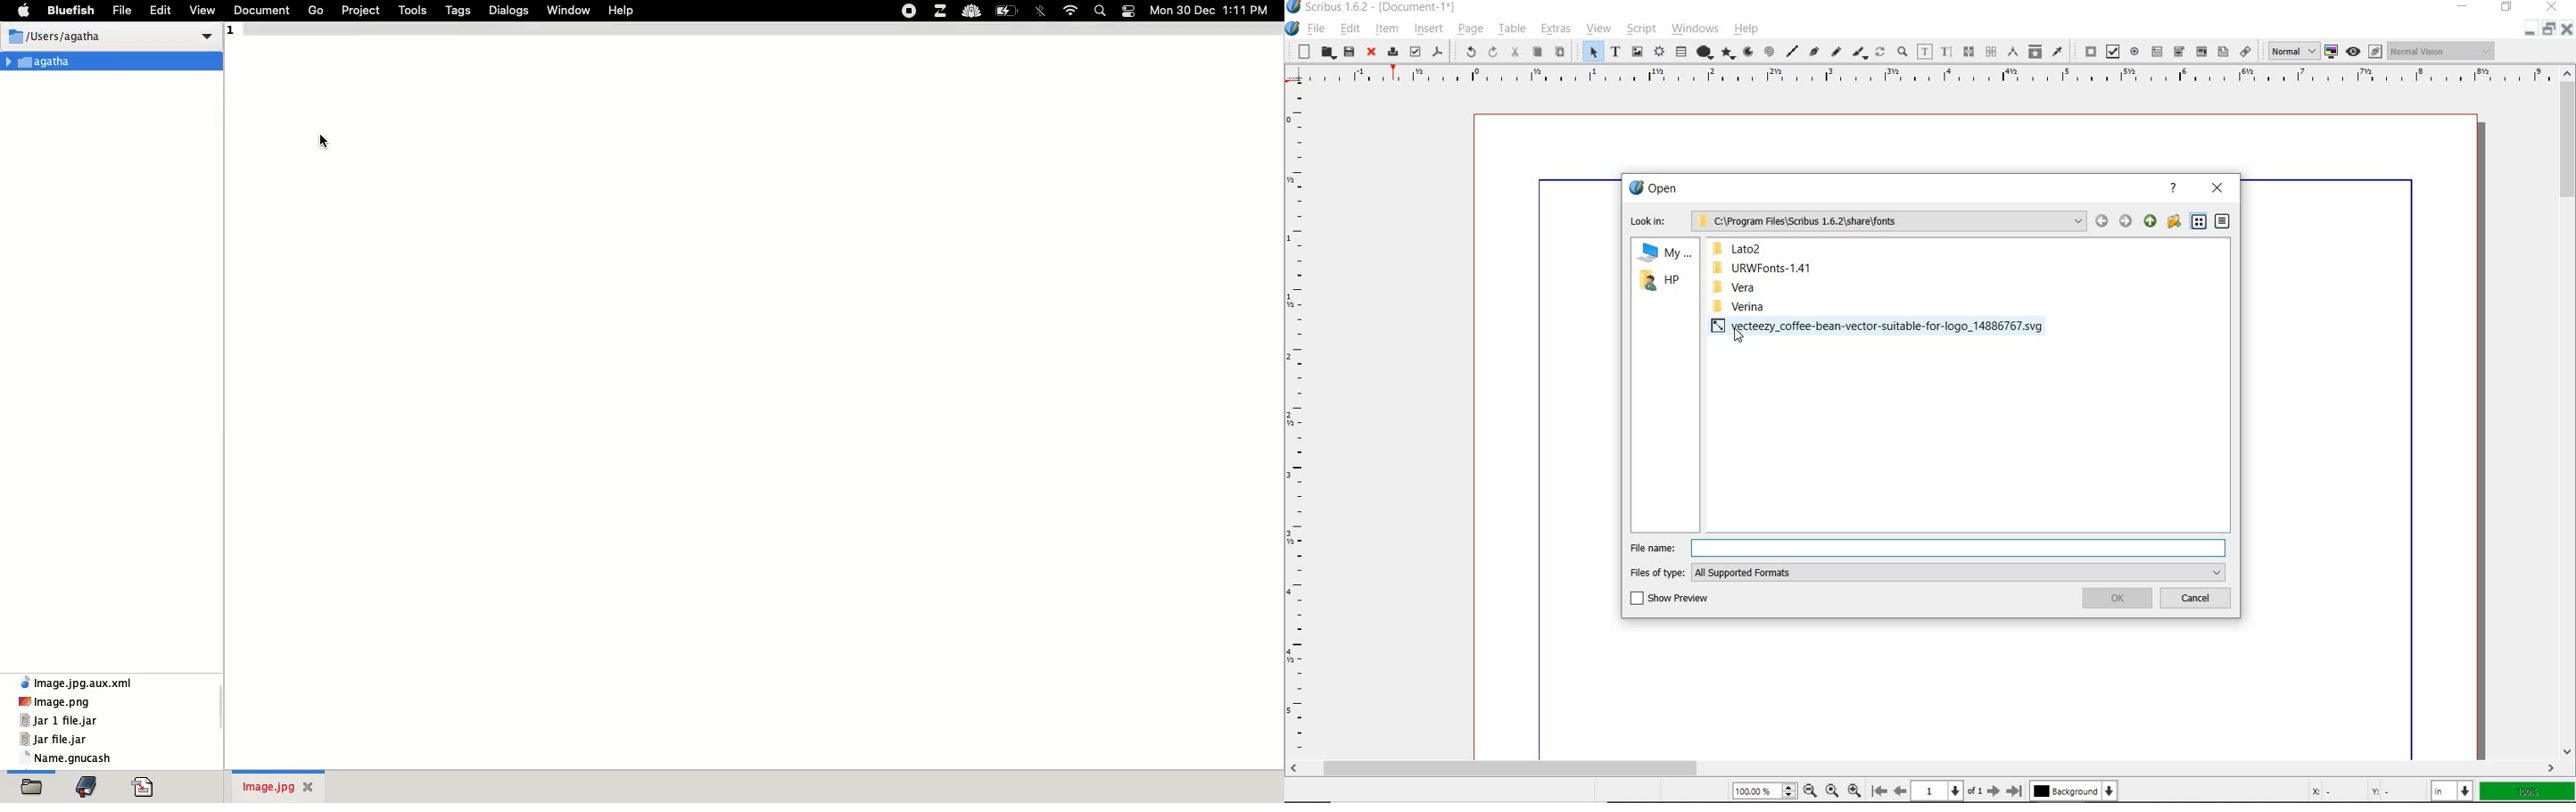 Image resolution: width=2576 pixels, height=812 pixels. I want to click on project, so click(360, 11).